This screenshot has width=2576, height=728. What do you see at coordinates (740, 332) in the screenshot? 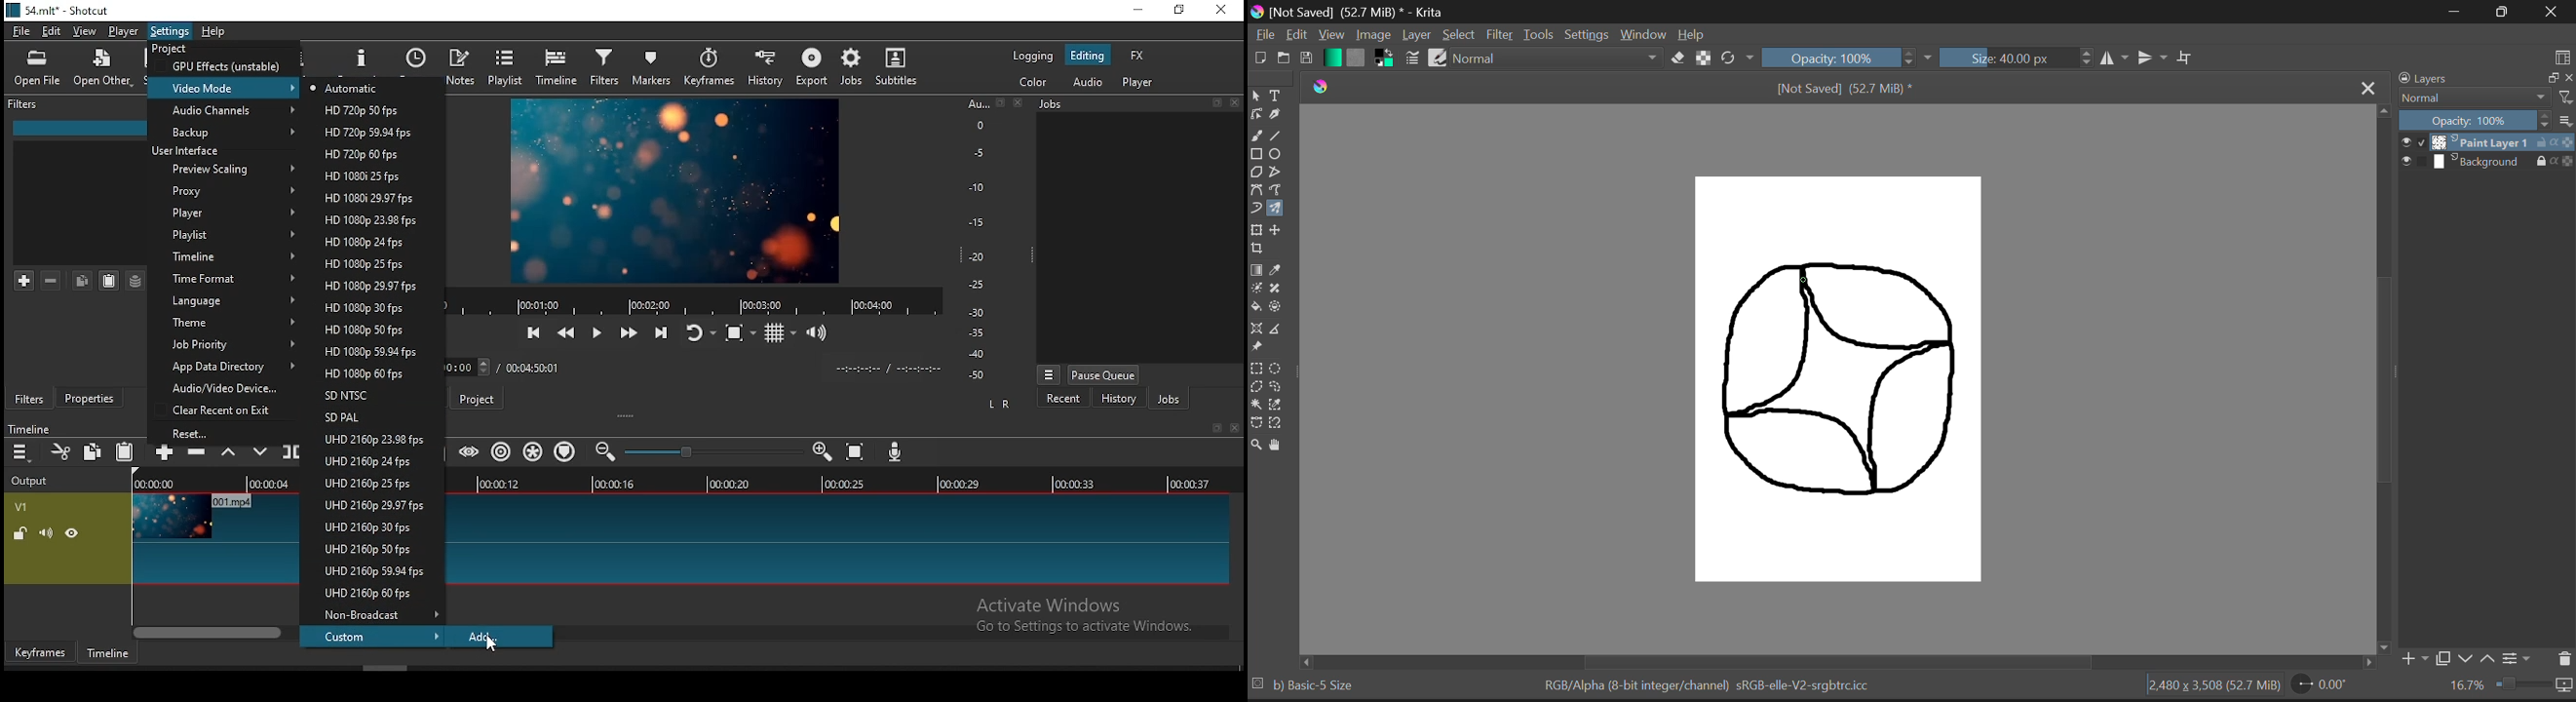
I see `toggle zoo` at bounding box center [740, 332].